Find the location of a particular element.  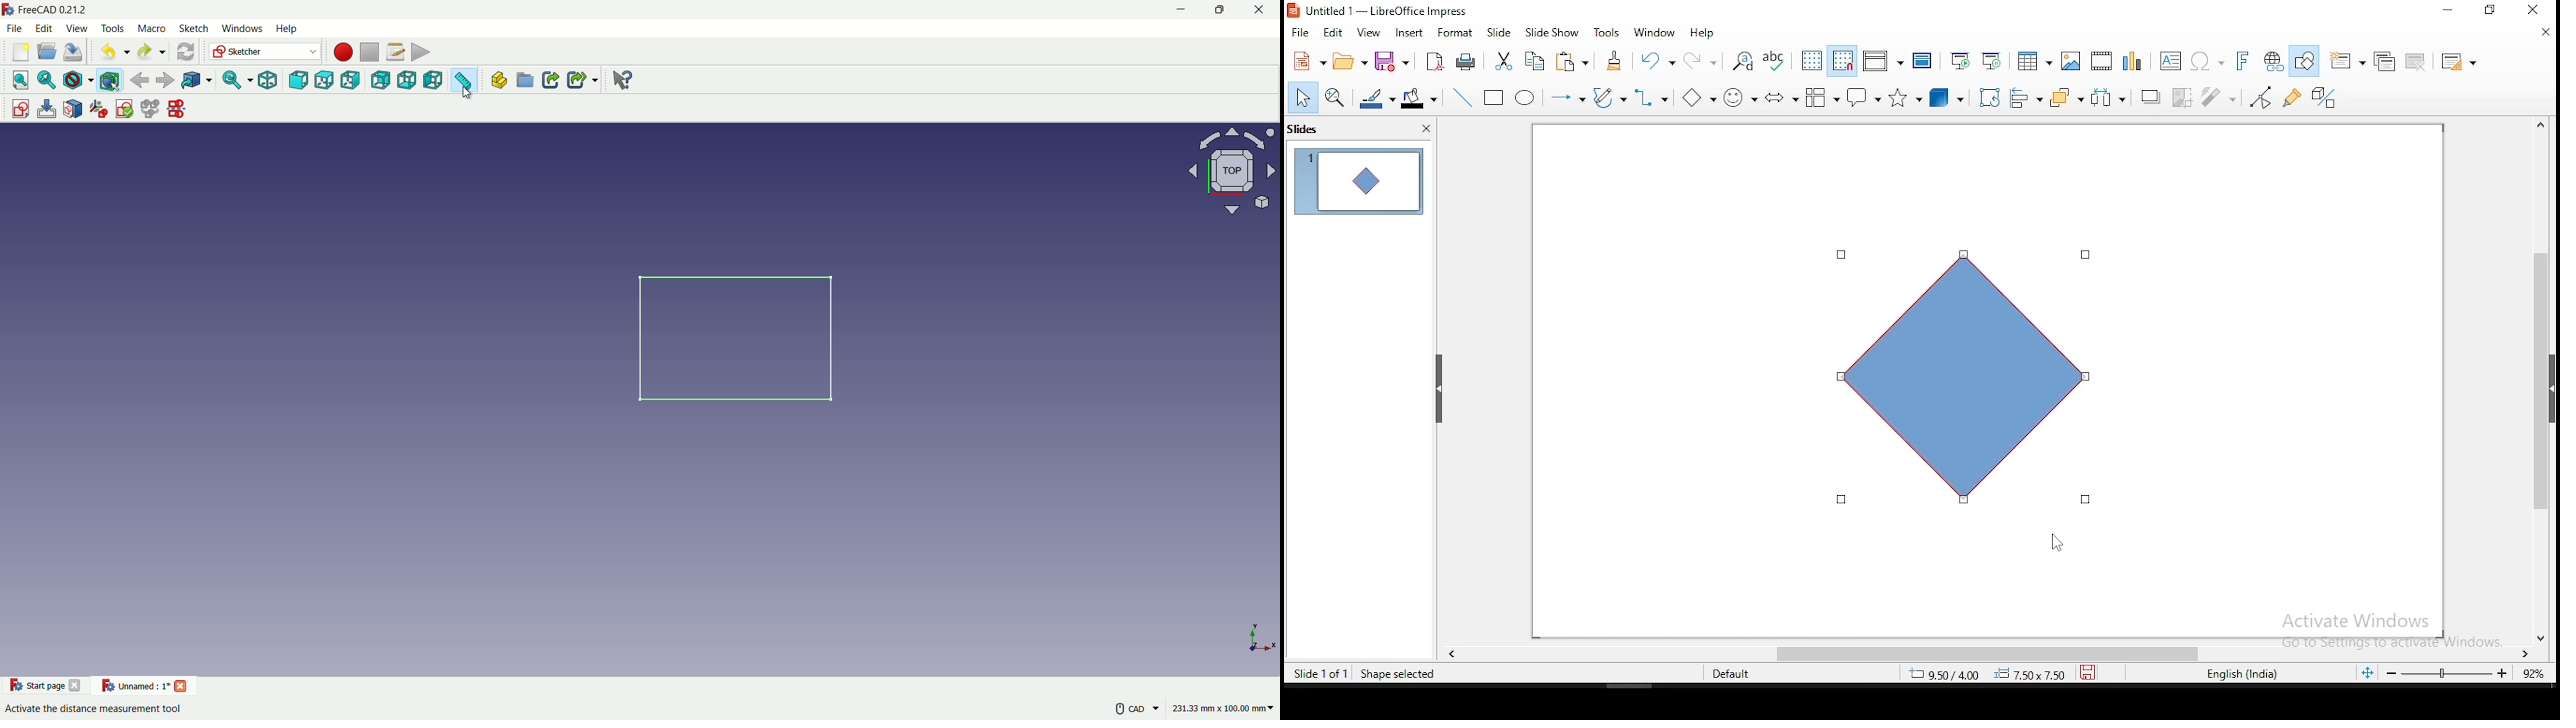

paste is located at coordinates (1575, 63).